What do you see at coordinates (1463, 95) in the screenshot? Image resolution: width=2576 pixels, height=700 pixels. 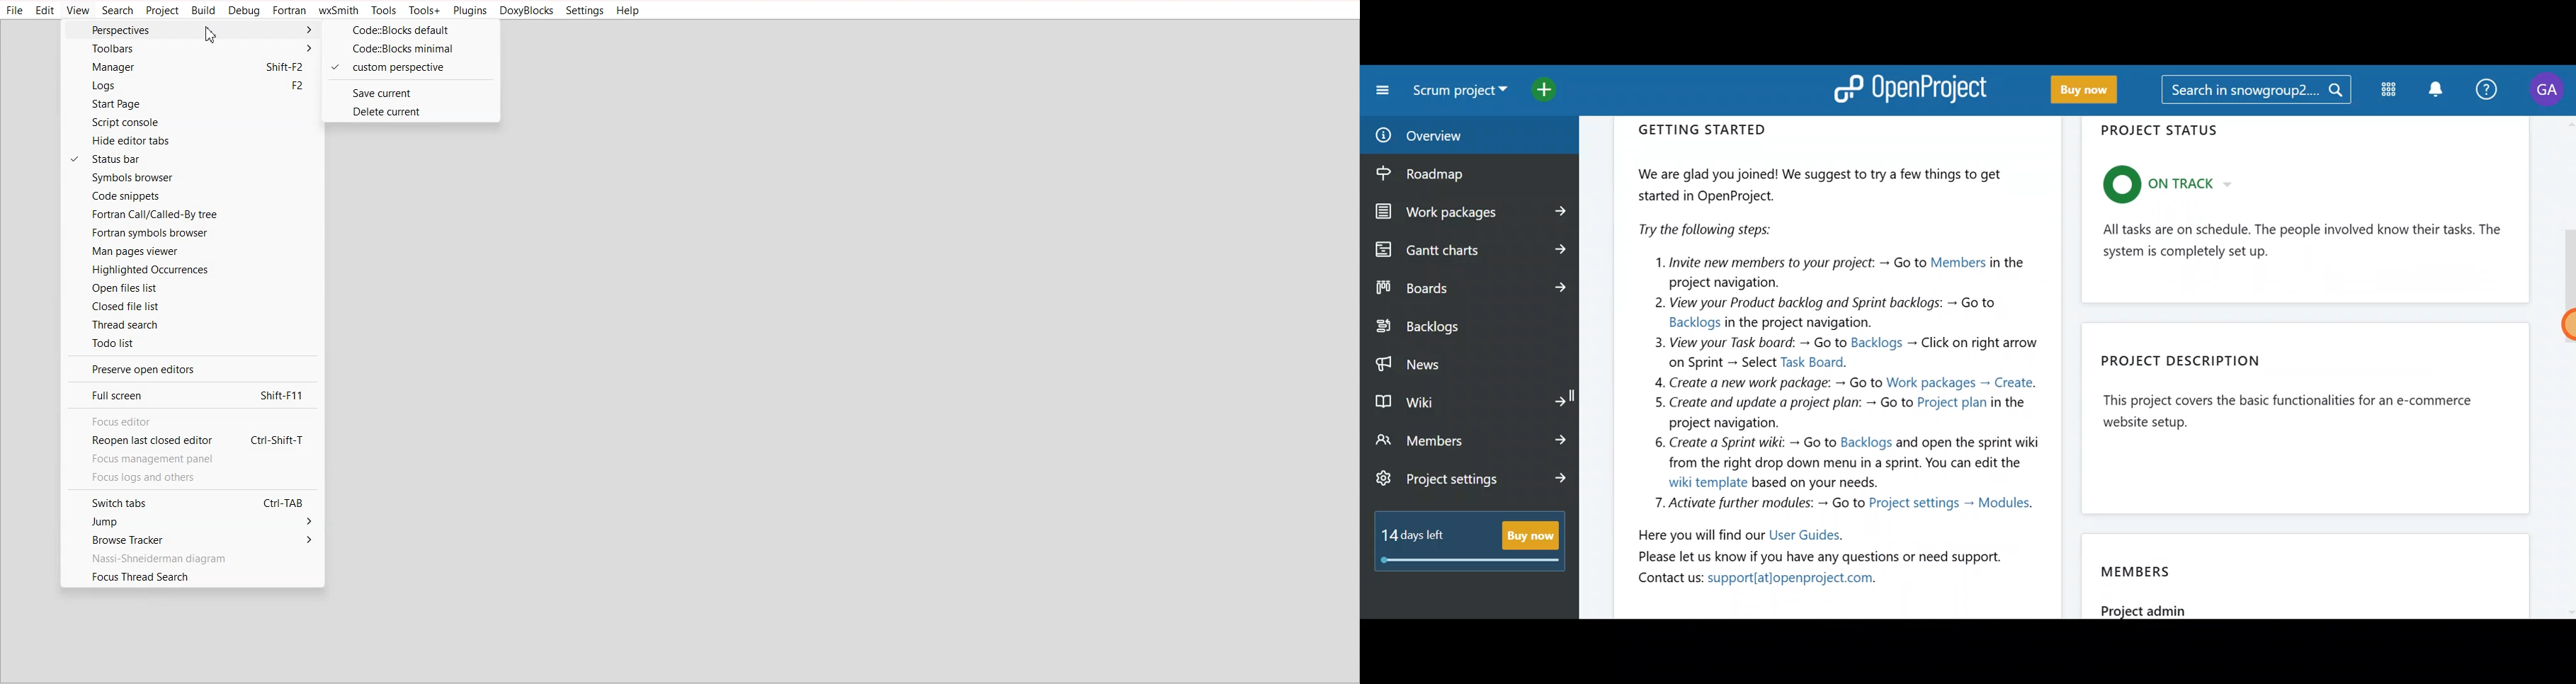 I see `Select a project` at bounding box center [1463, 95].